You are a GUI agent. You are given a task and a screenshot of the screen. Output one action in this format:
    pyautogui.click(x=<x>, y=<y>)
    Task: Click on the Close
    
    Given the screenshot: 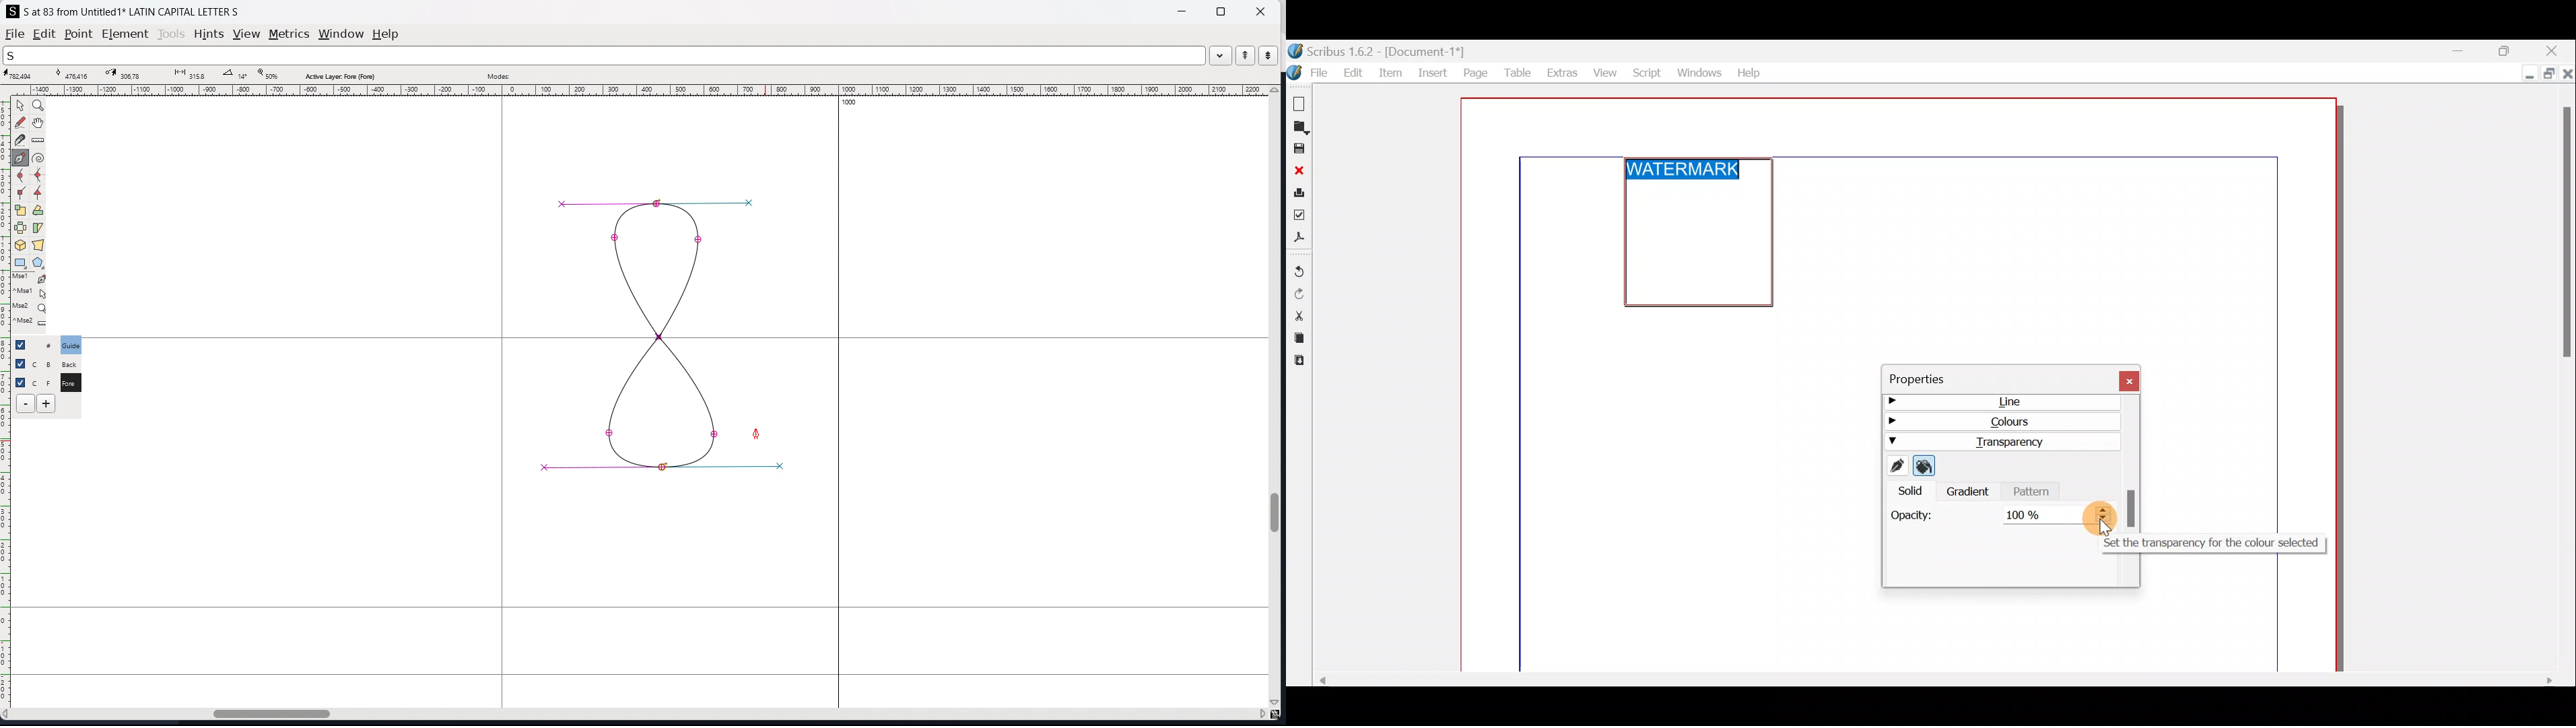 What is the action you would take?
    pyautogui.click(x=2568, y=72)
    